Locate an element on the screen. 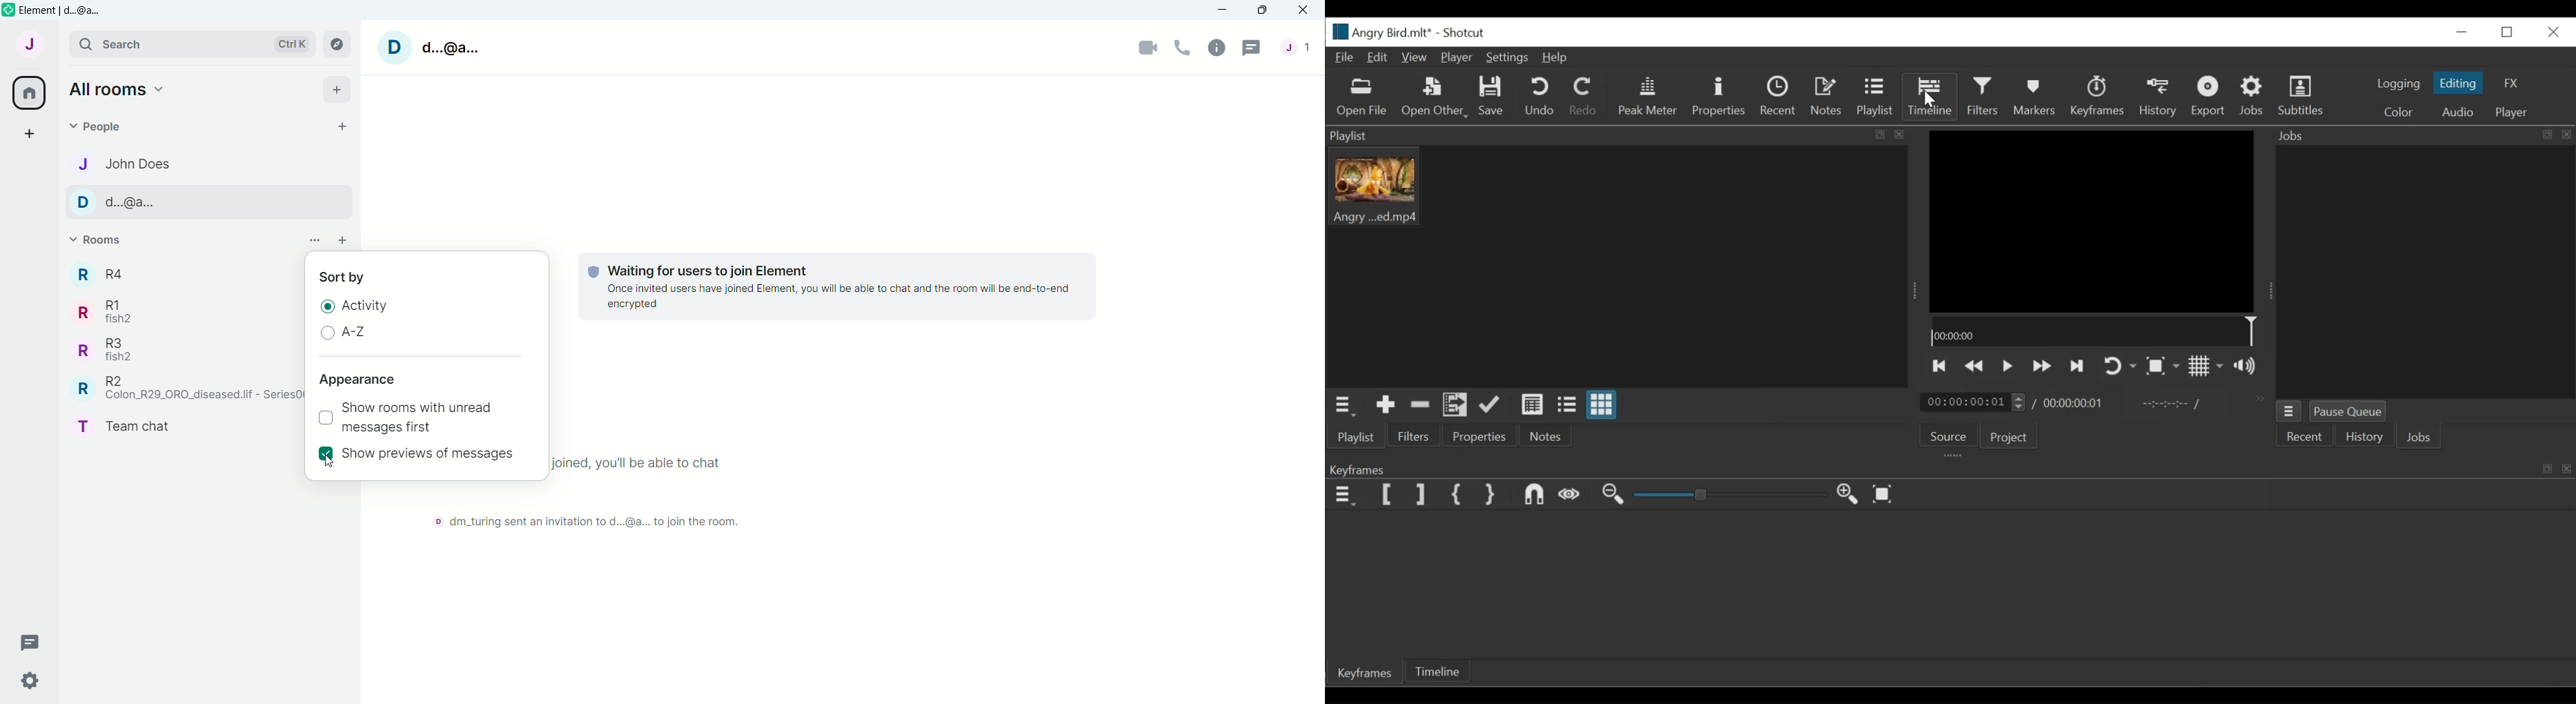 The width and height of the screenshot is (2576, 728). Timeline is located at coordinates (2097, 332).